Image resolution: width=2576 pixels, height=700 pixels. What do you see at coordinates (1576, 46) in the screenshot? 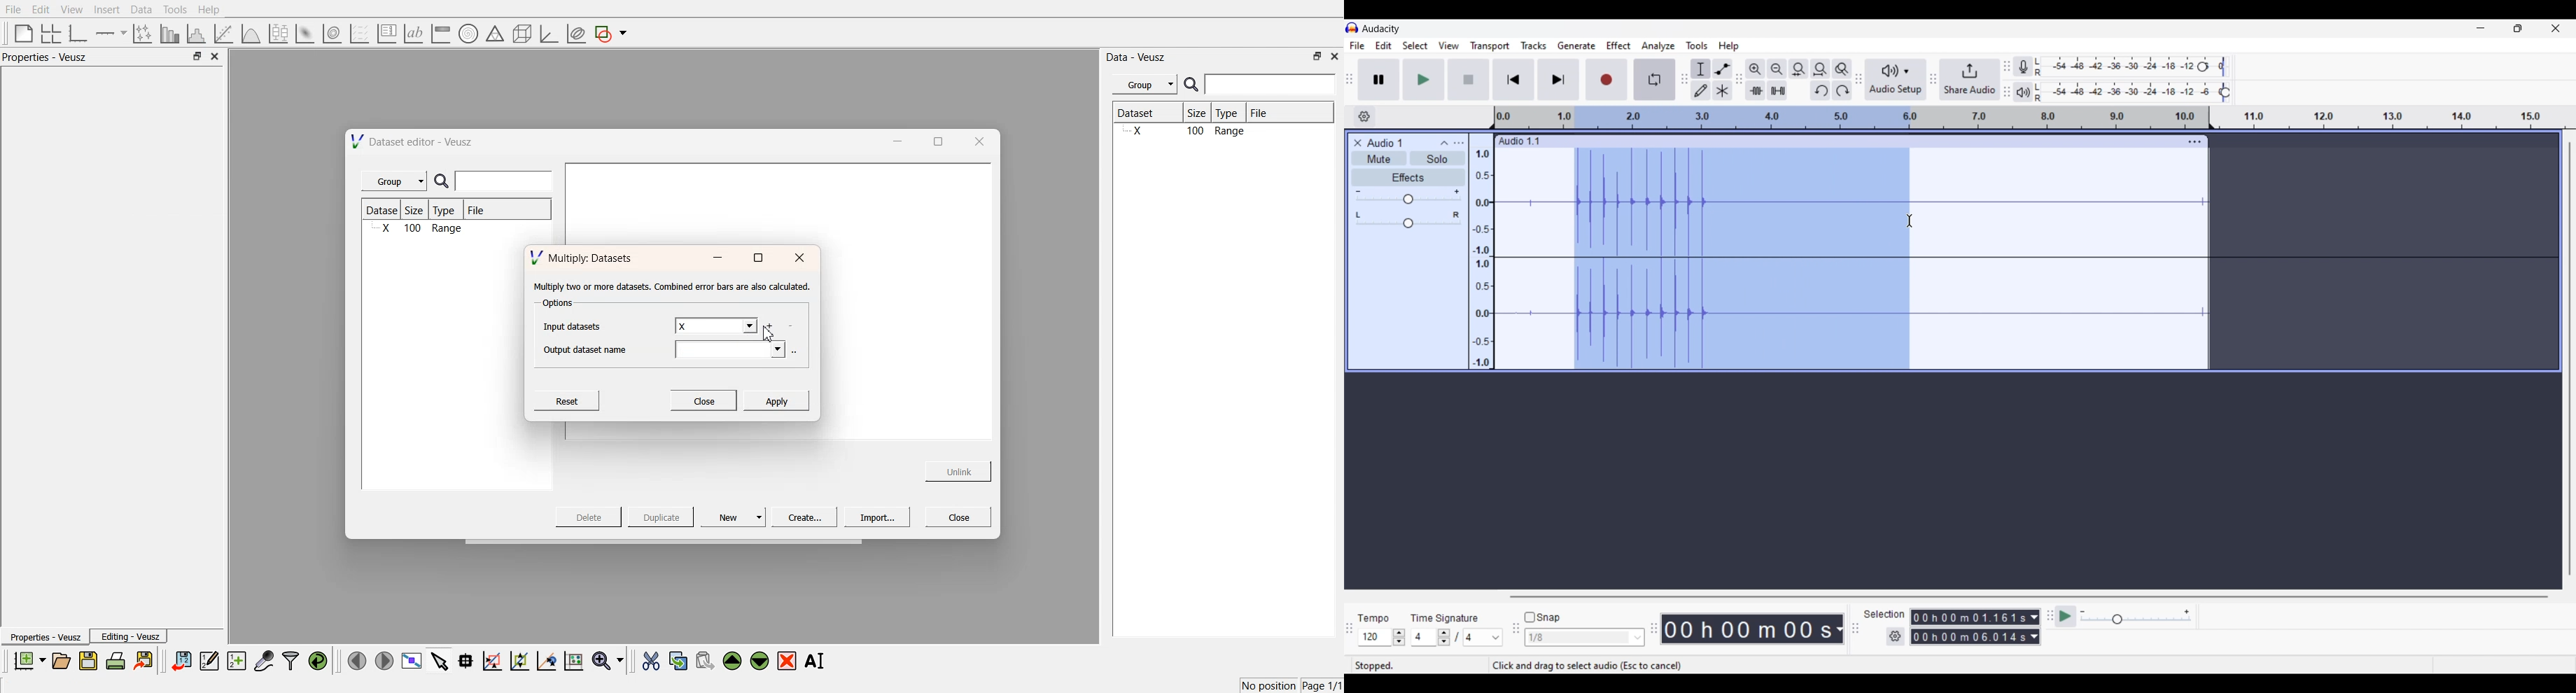
I see `Generate menu` at bounding box center [1576, 46].